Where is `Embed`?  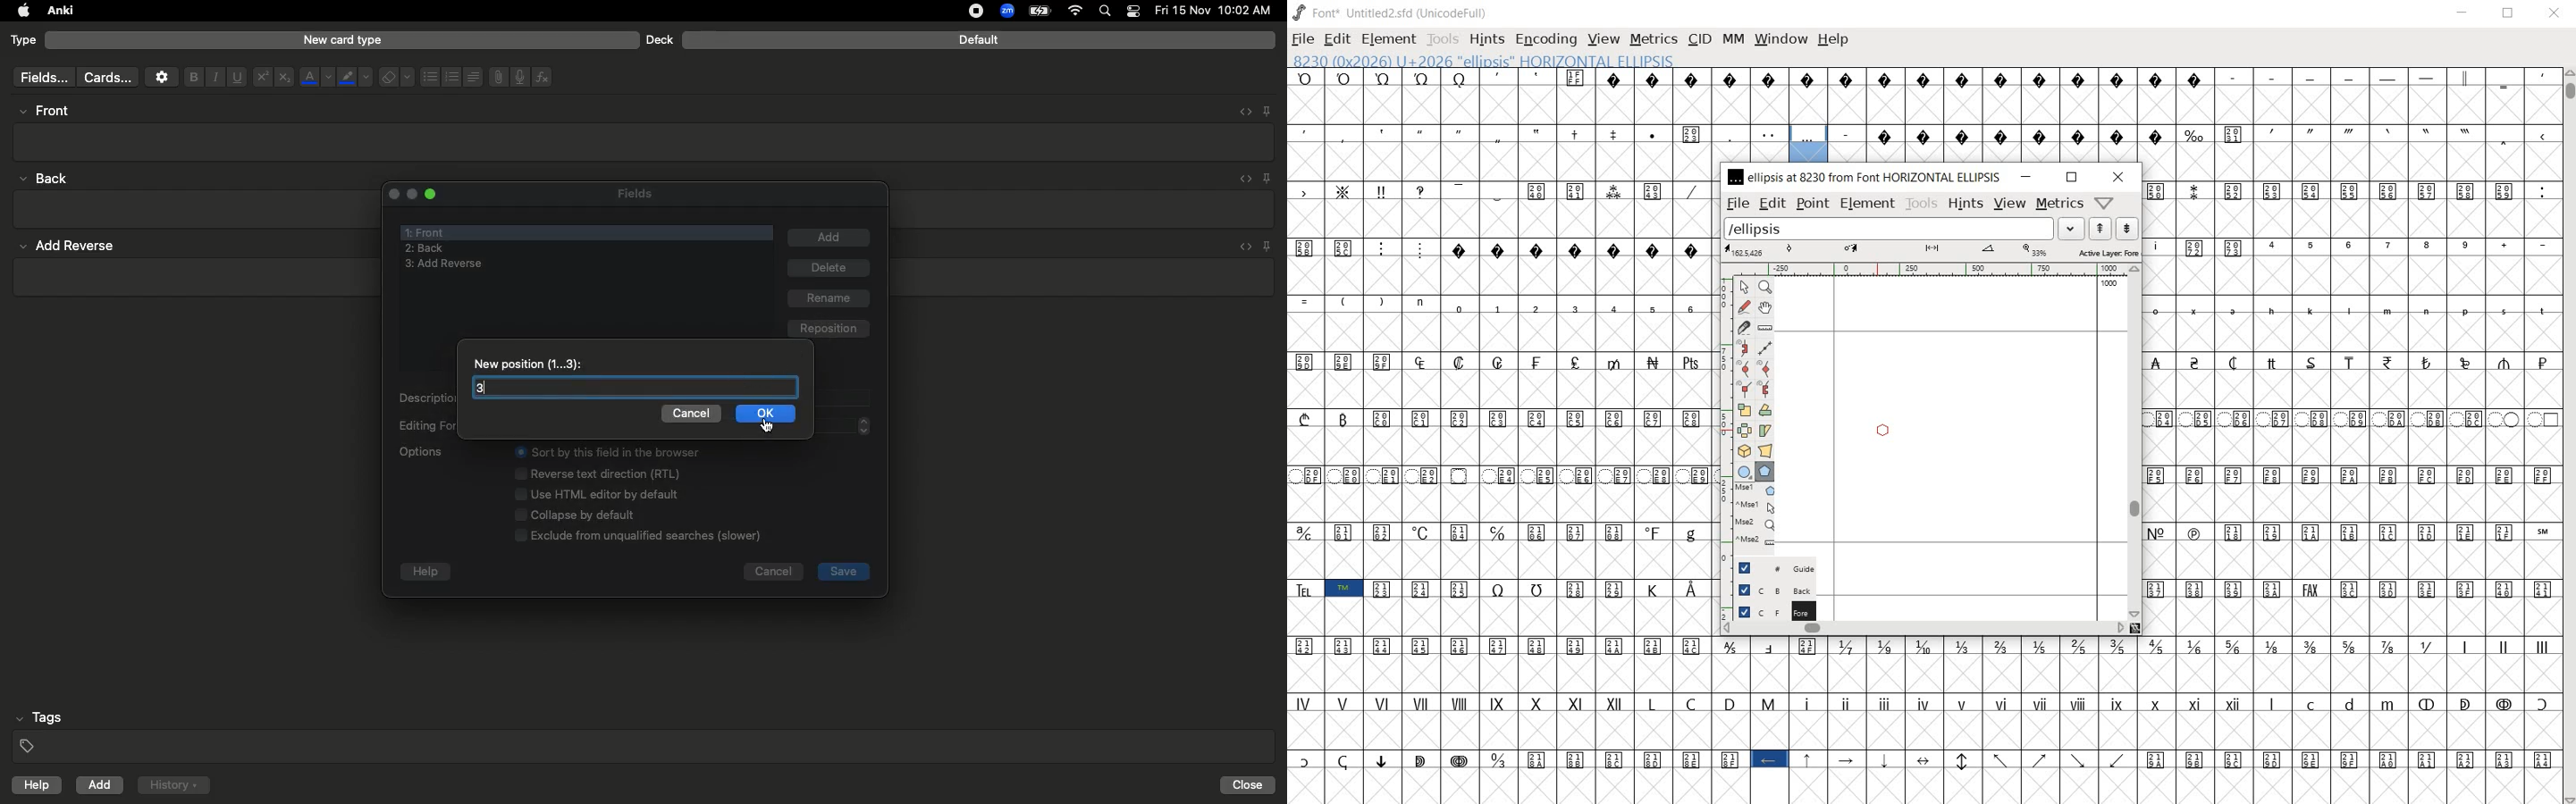
Embed is located at coordinates (1240, 112).